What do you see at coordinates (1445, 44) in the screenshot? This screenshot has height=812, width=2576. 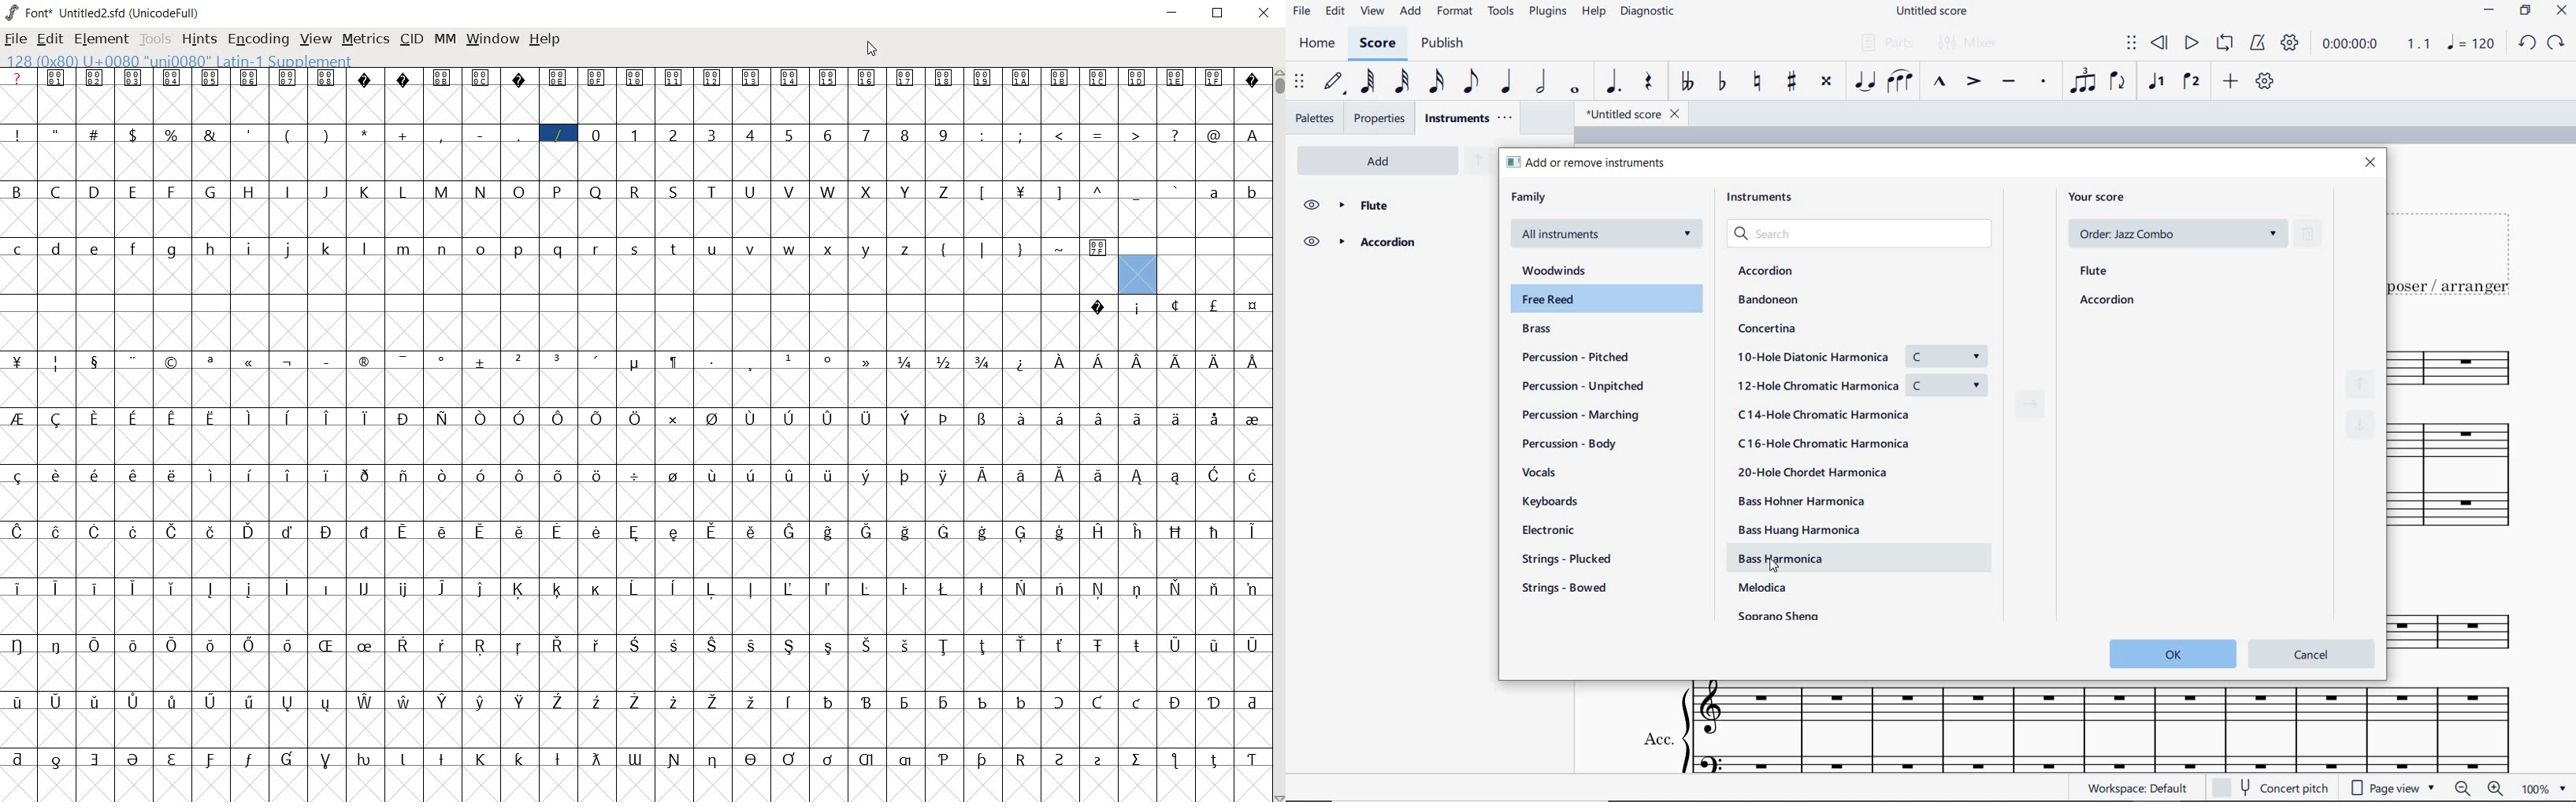 I see `PUBLISH` at bounding box center [1445, 44].